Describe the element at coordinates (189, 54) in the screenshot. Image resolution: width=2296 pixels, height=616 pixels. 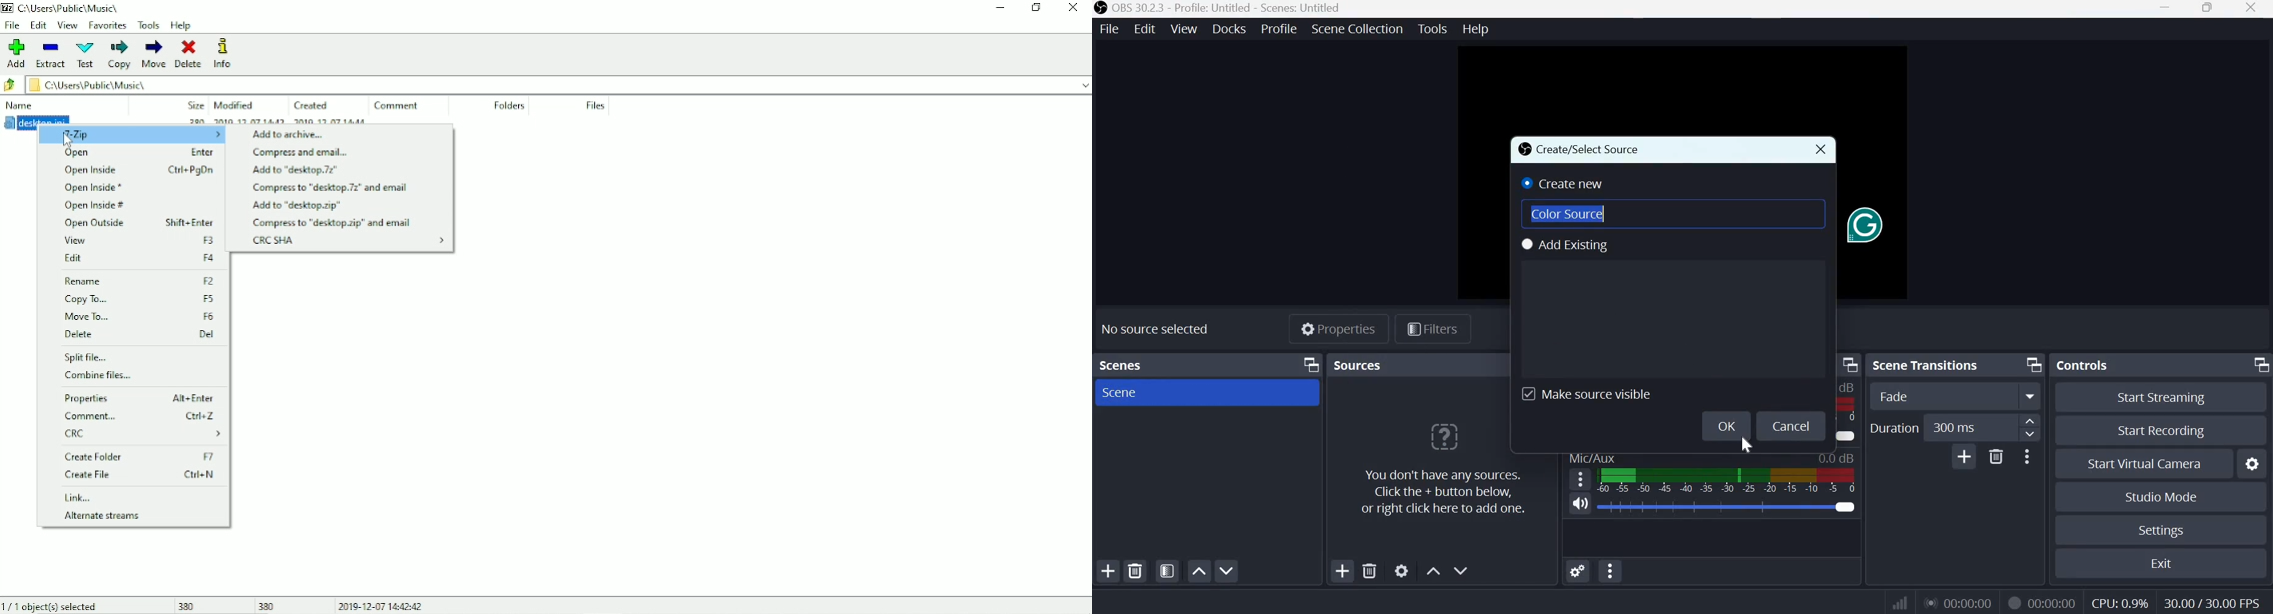
I see `Delete` at that location.